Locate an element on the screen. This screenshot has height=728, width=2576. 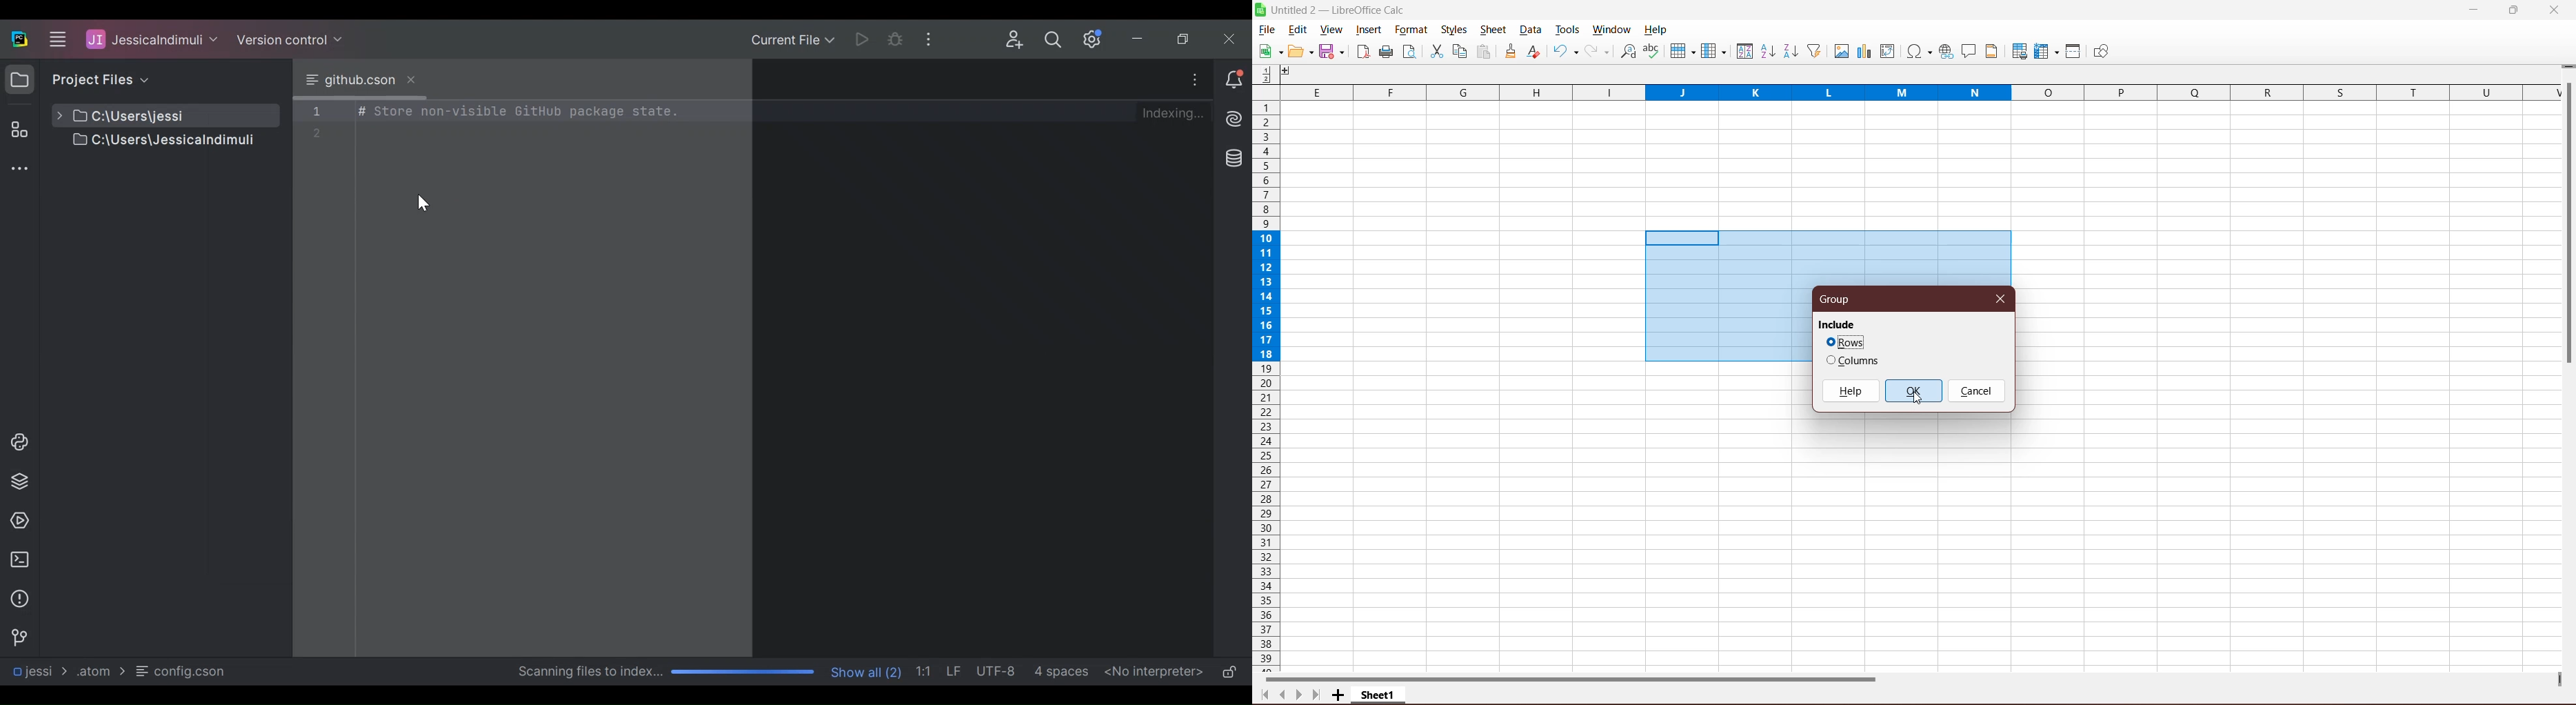
Navigation is located at coordinates (18, 638).